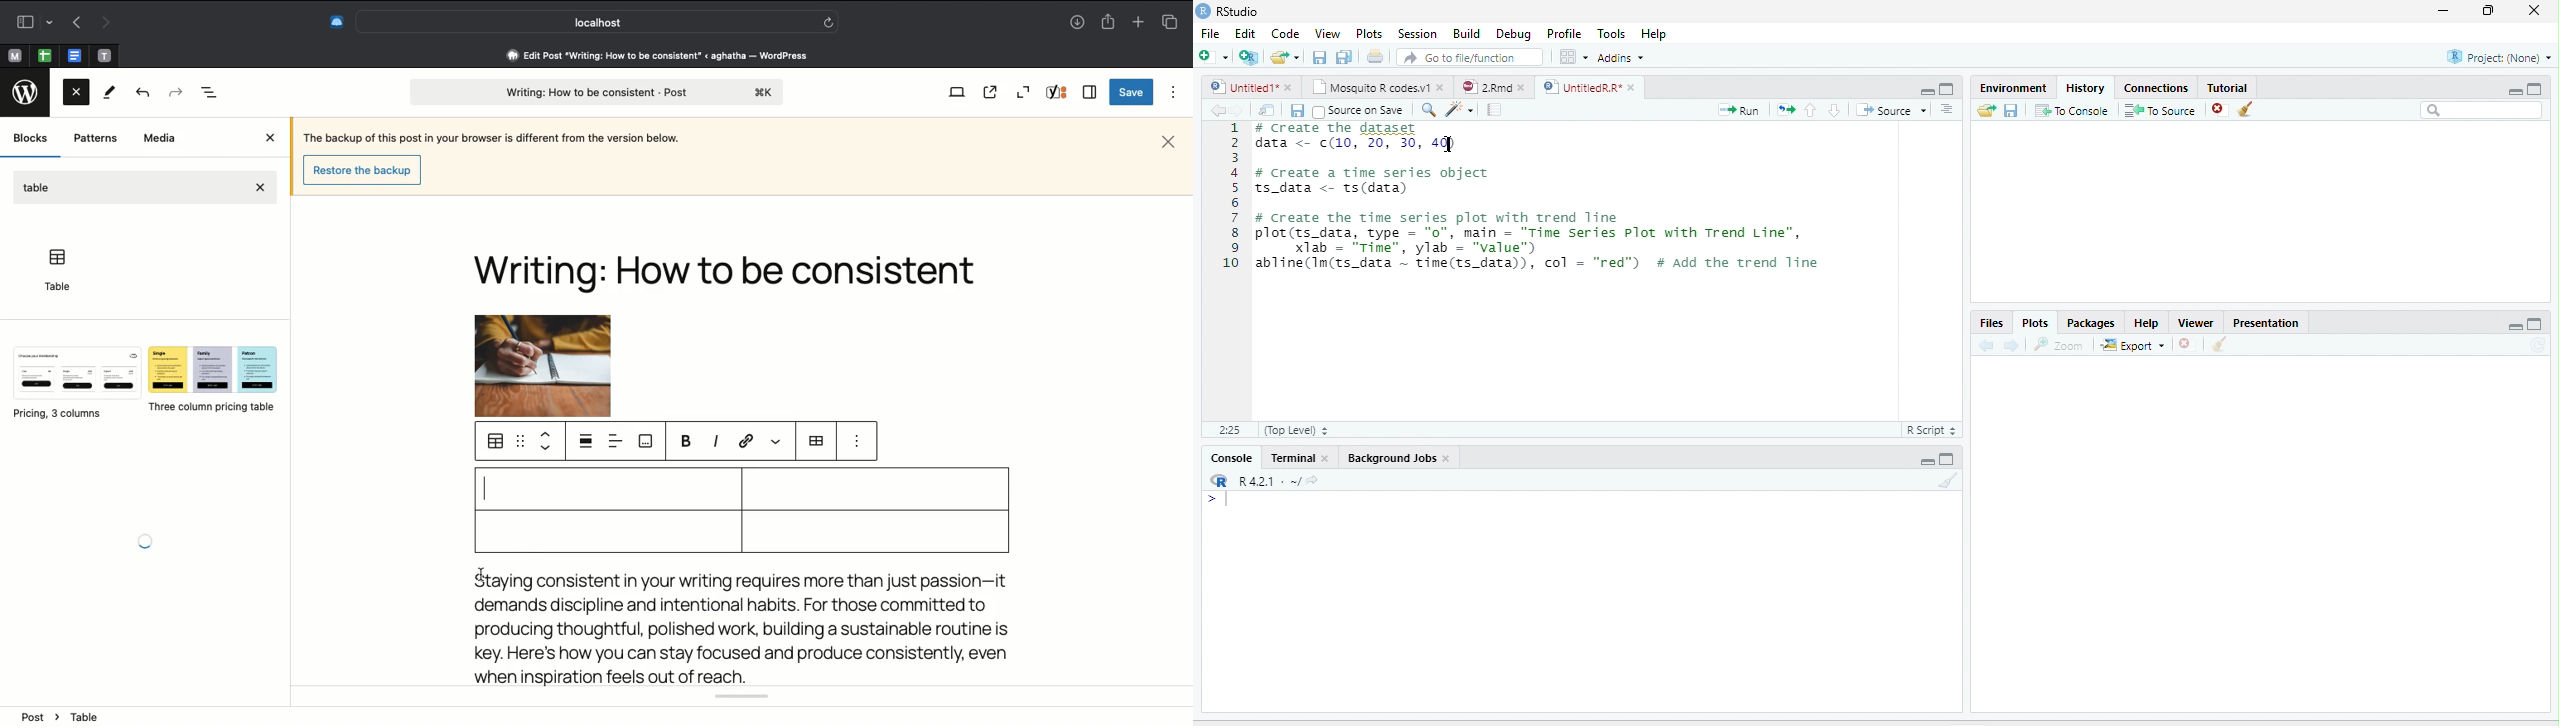 The image size is (2576, 728). I want to click on New line, so click(1218, 500).